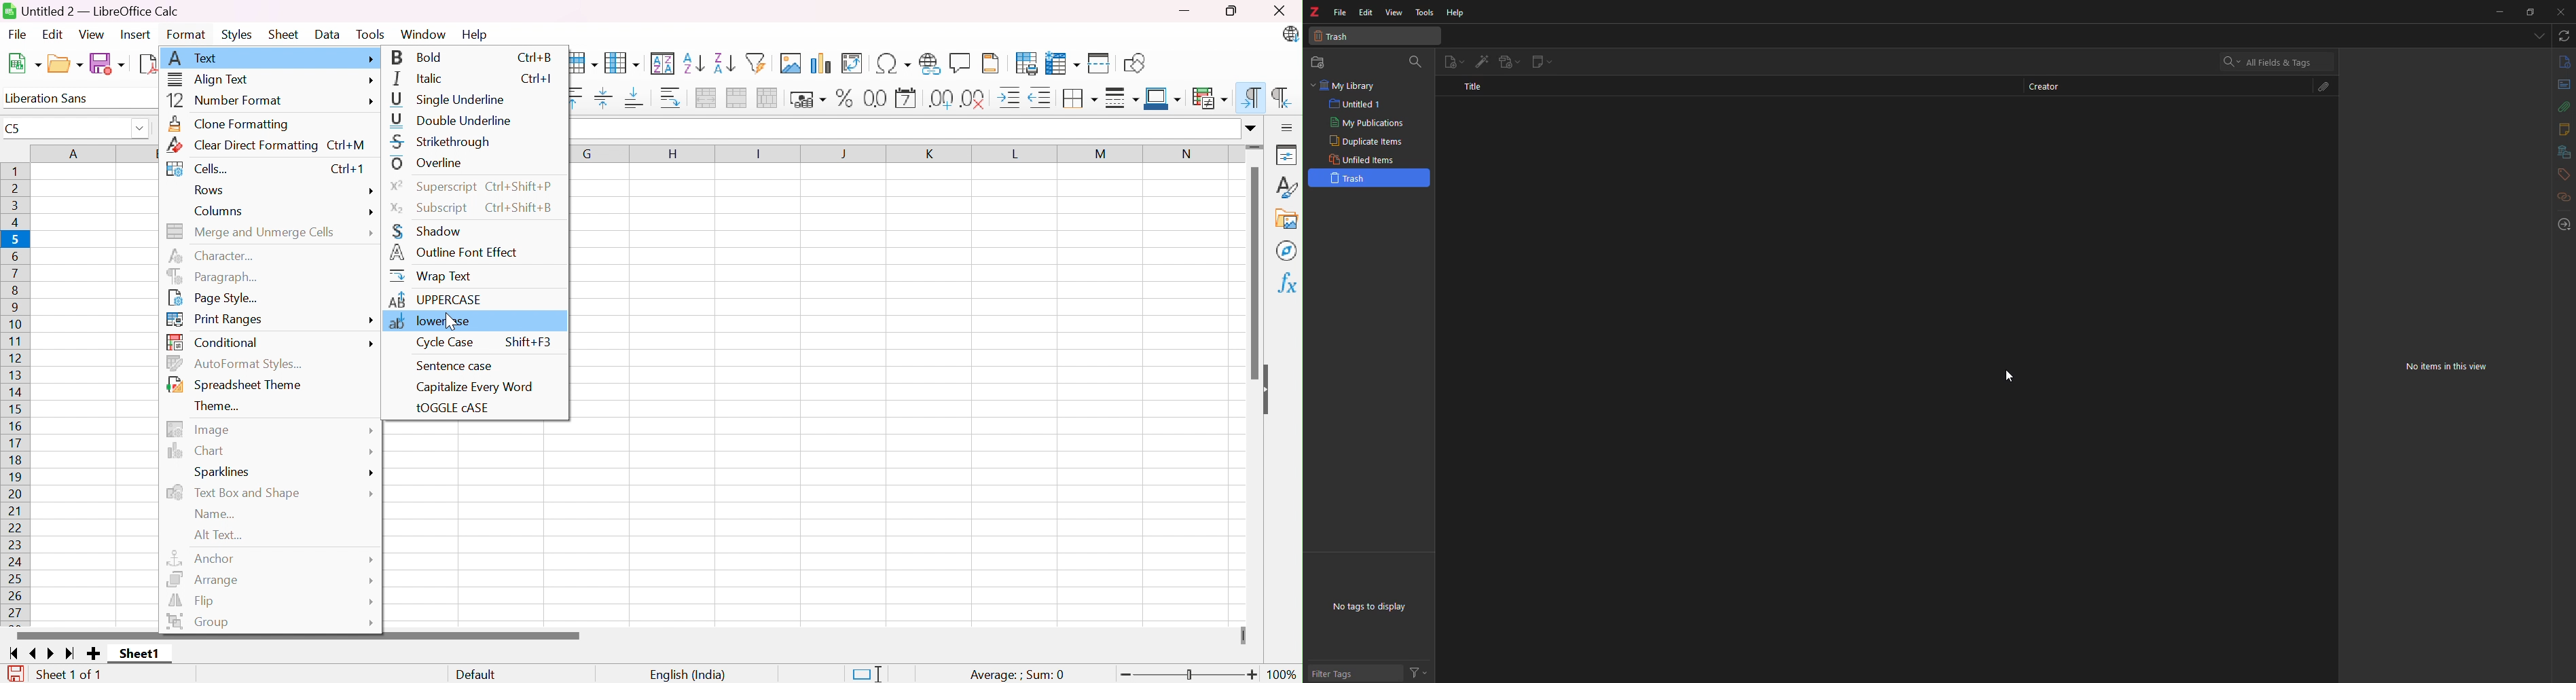  What do you see at coordinates (441, 141) in the screenshot?
I see `Strikethrough` at bounding box center [441, 141].